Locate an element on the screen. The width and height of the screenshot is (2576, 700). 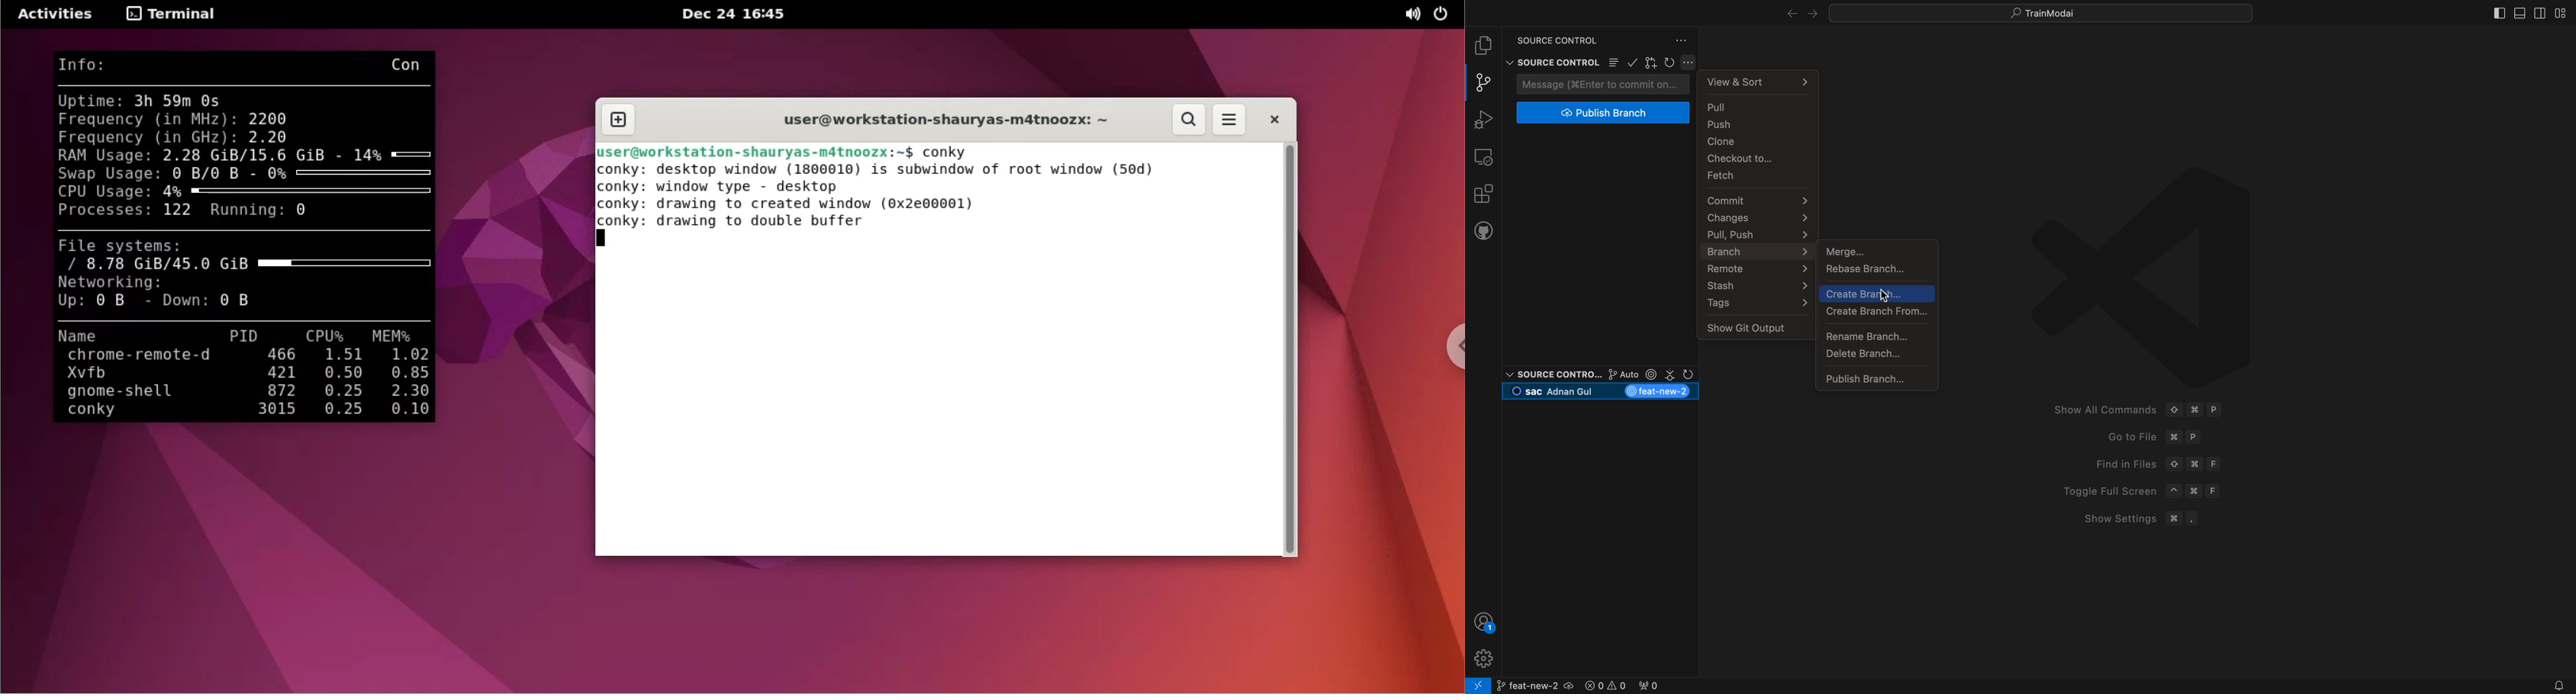
Go to File is located at coordinates (2122, 437).